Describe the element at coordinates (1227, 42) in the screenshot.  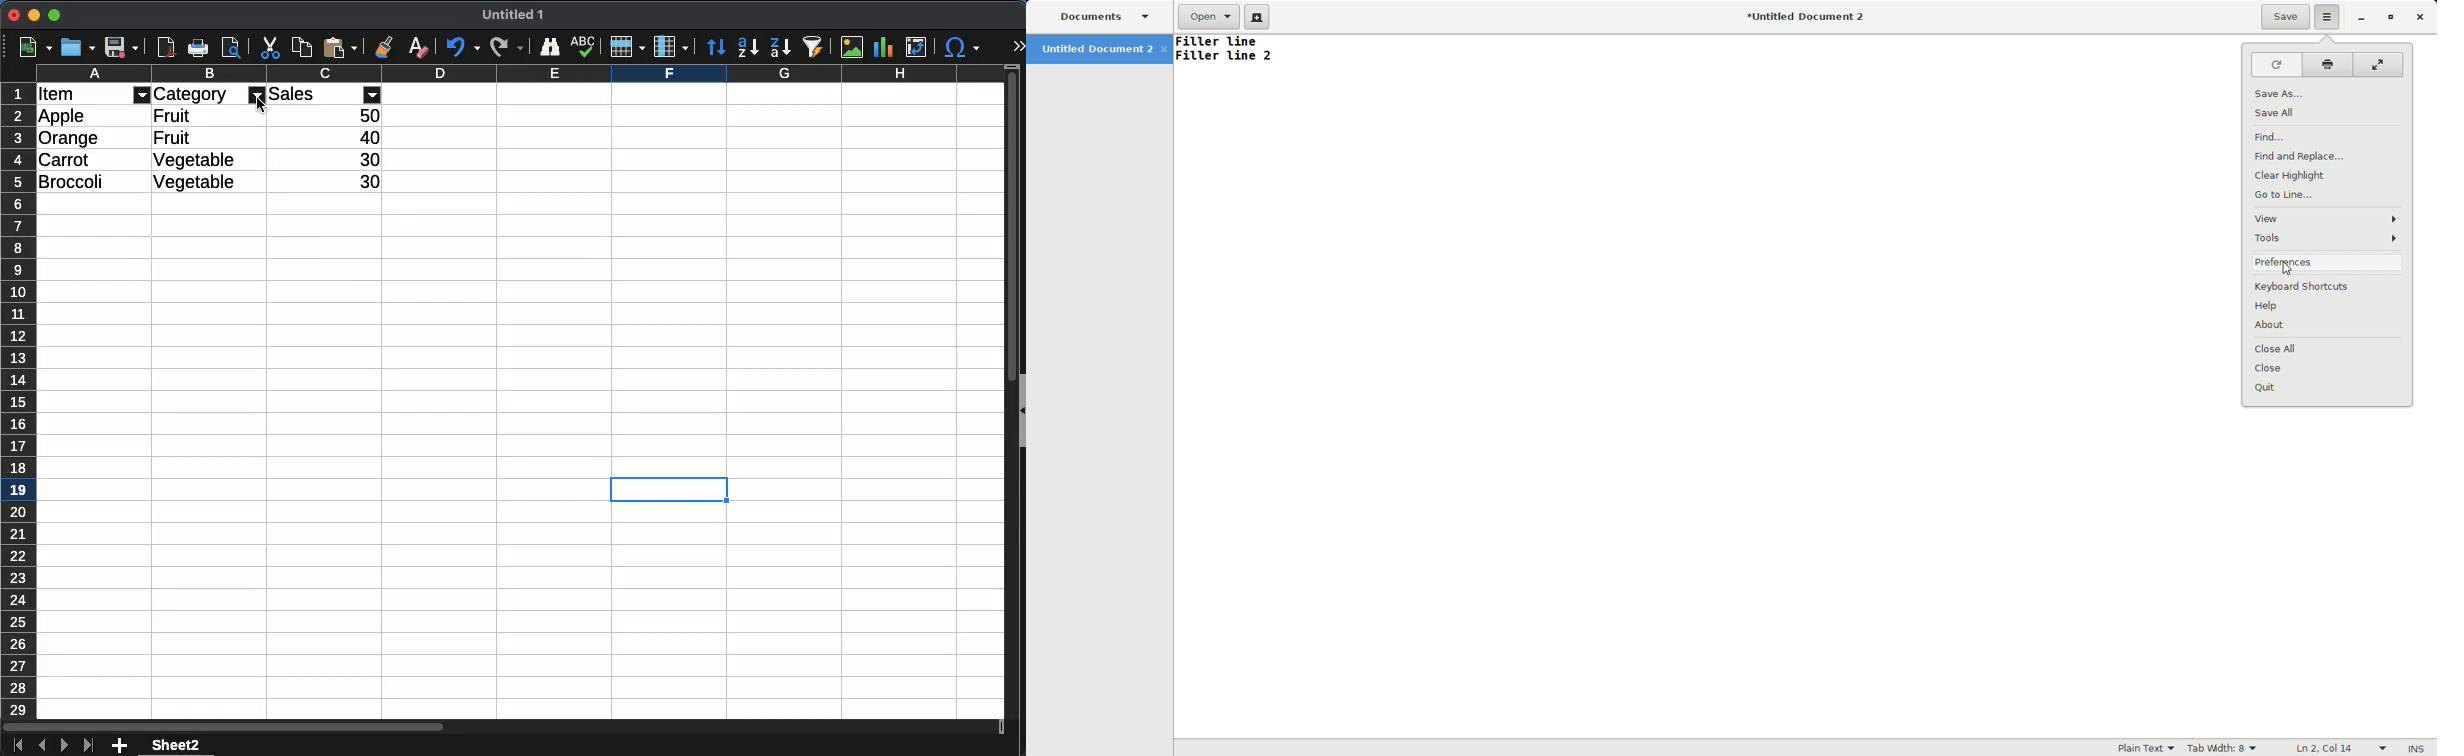
I see `Text line 1` at that location.